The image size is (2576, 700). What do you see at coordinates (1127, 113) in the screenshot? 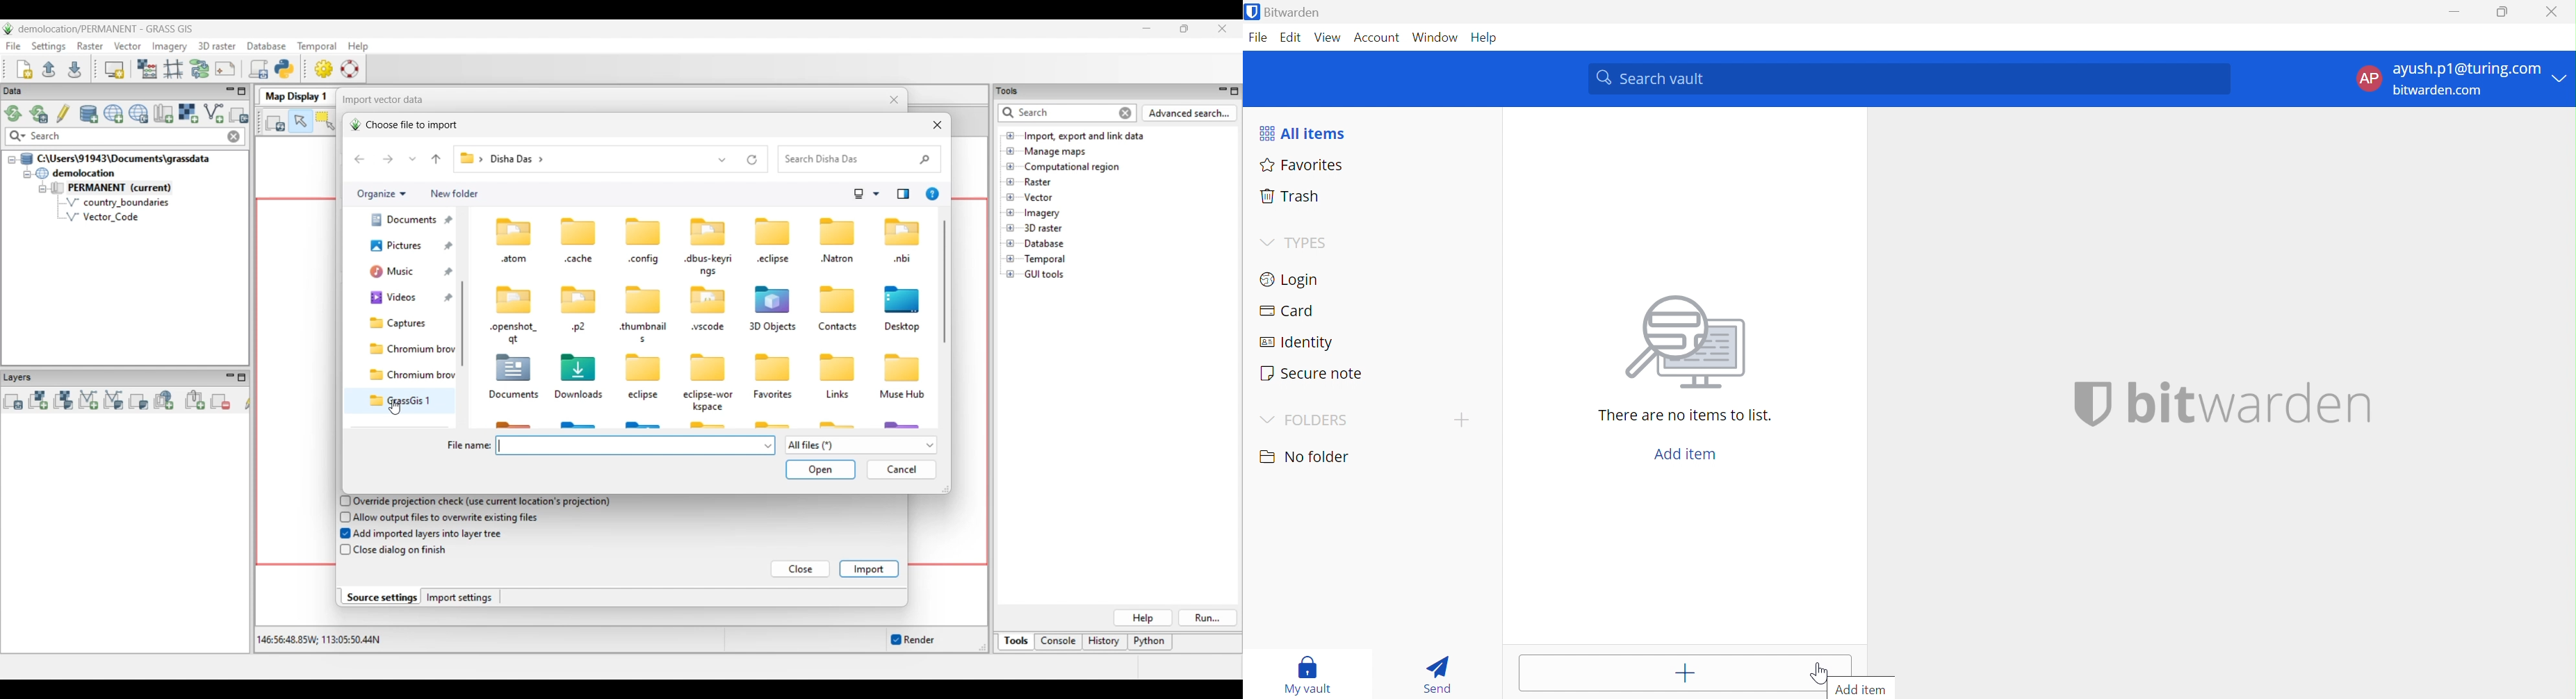
I see `Close input for quick search` at bounding box center [1127, 113].